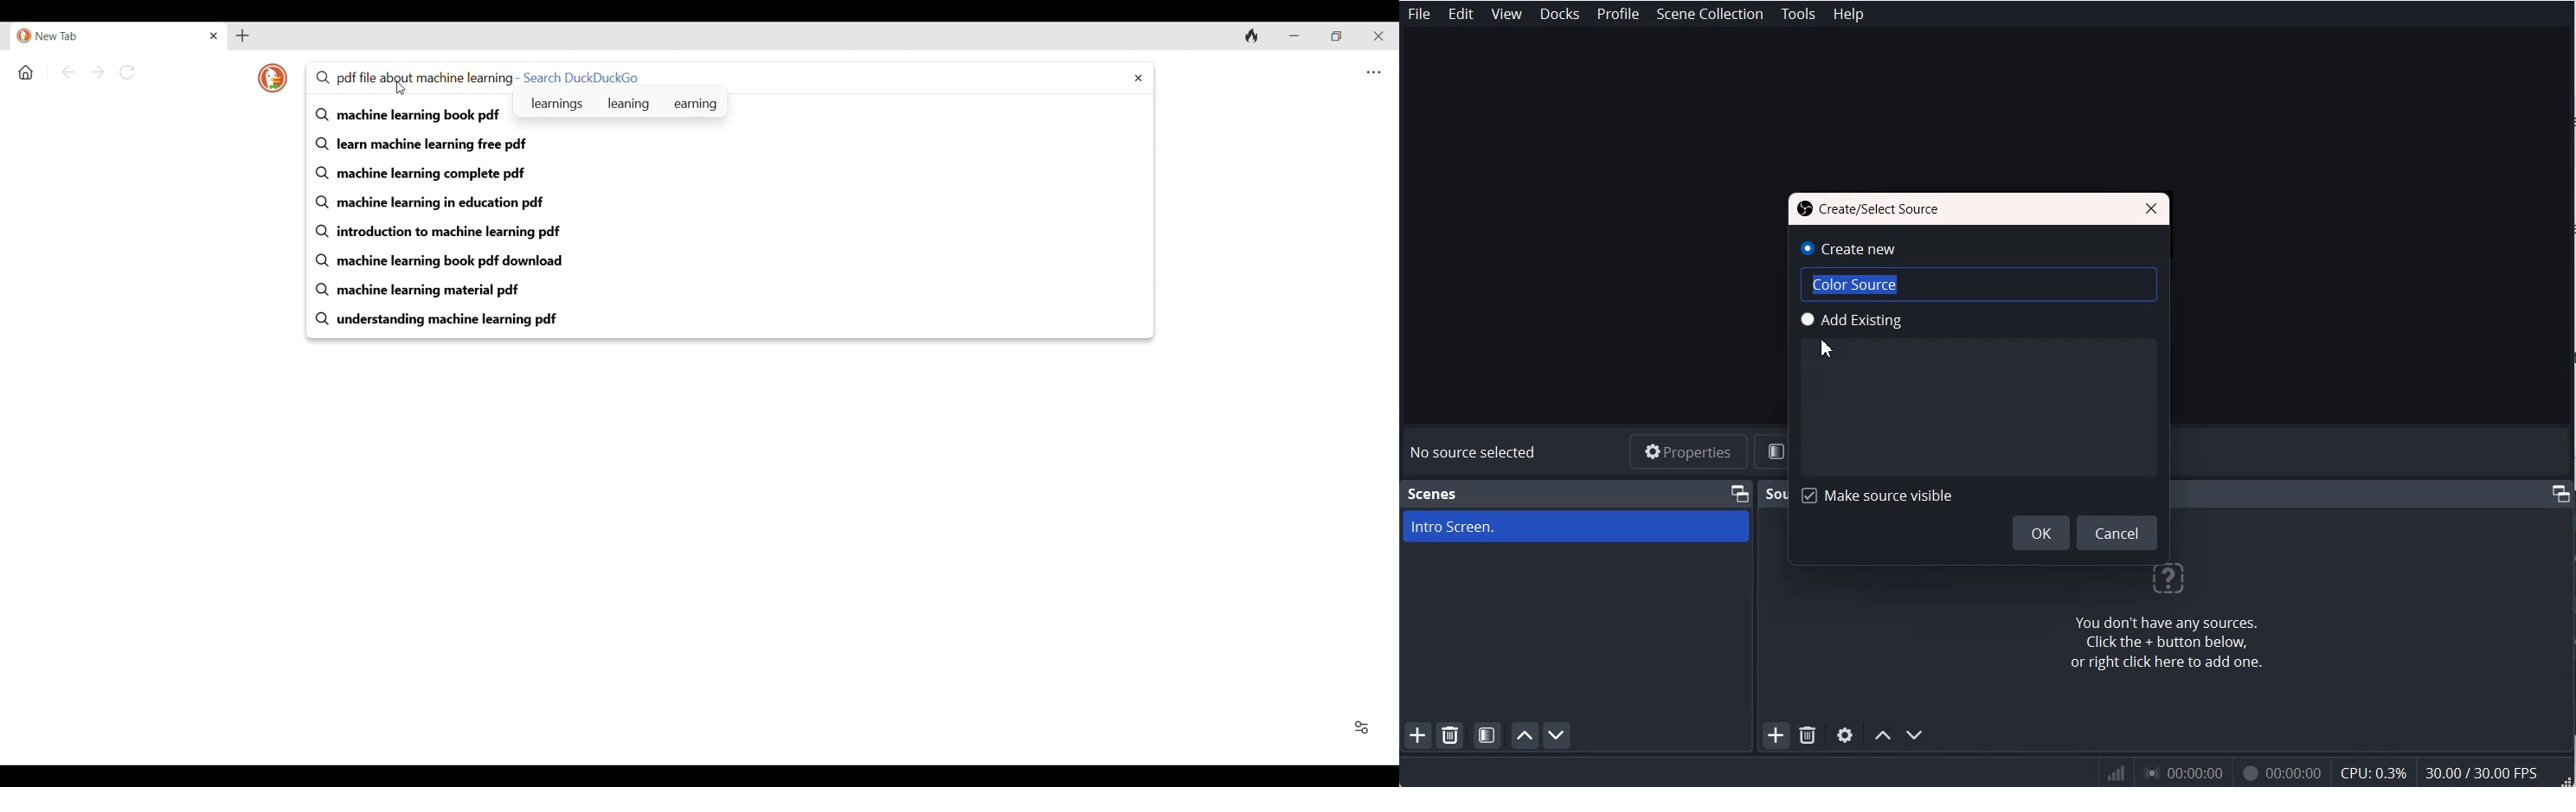  What do you see at coordinates (732, 145) in the screenshot?
I see `learn machine learning free pdf` at bounding box center [732, 145].